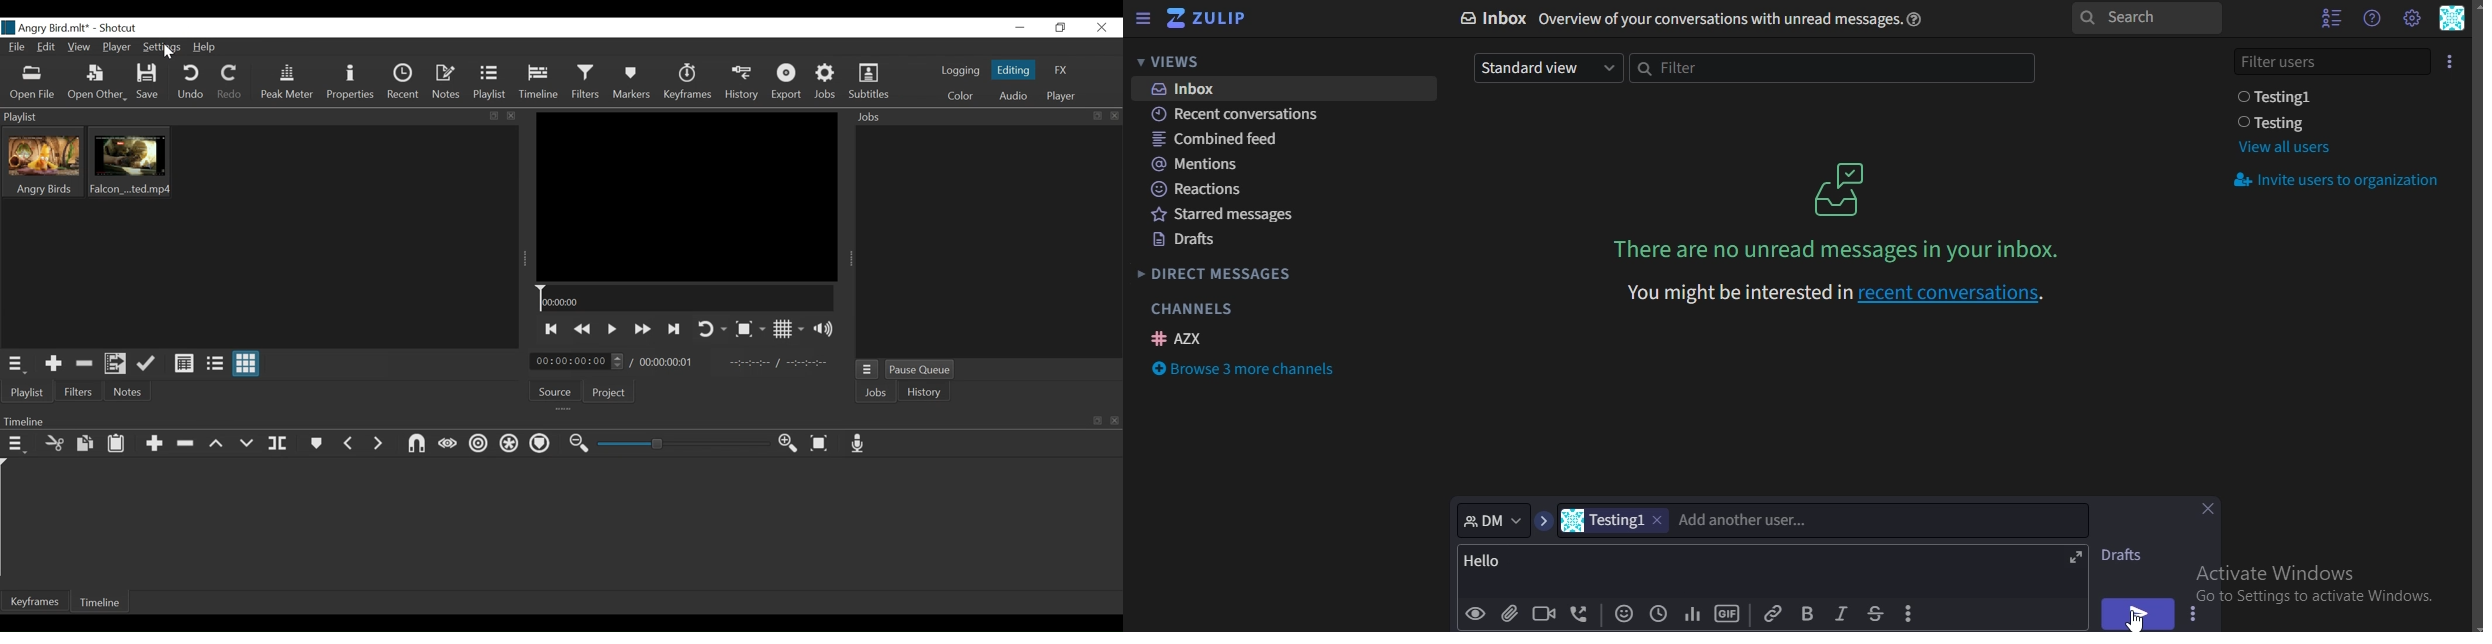  Describe the element at coordinates (147, 365) in the screenshot. I see `Update` at that location.